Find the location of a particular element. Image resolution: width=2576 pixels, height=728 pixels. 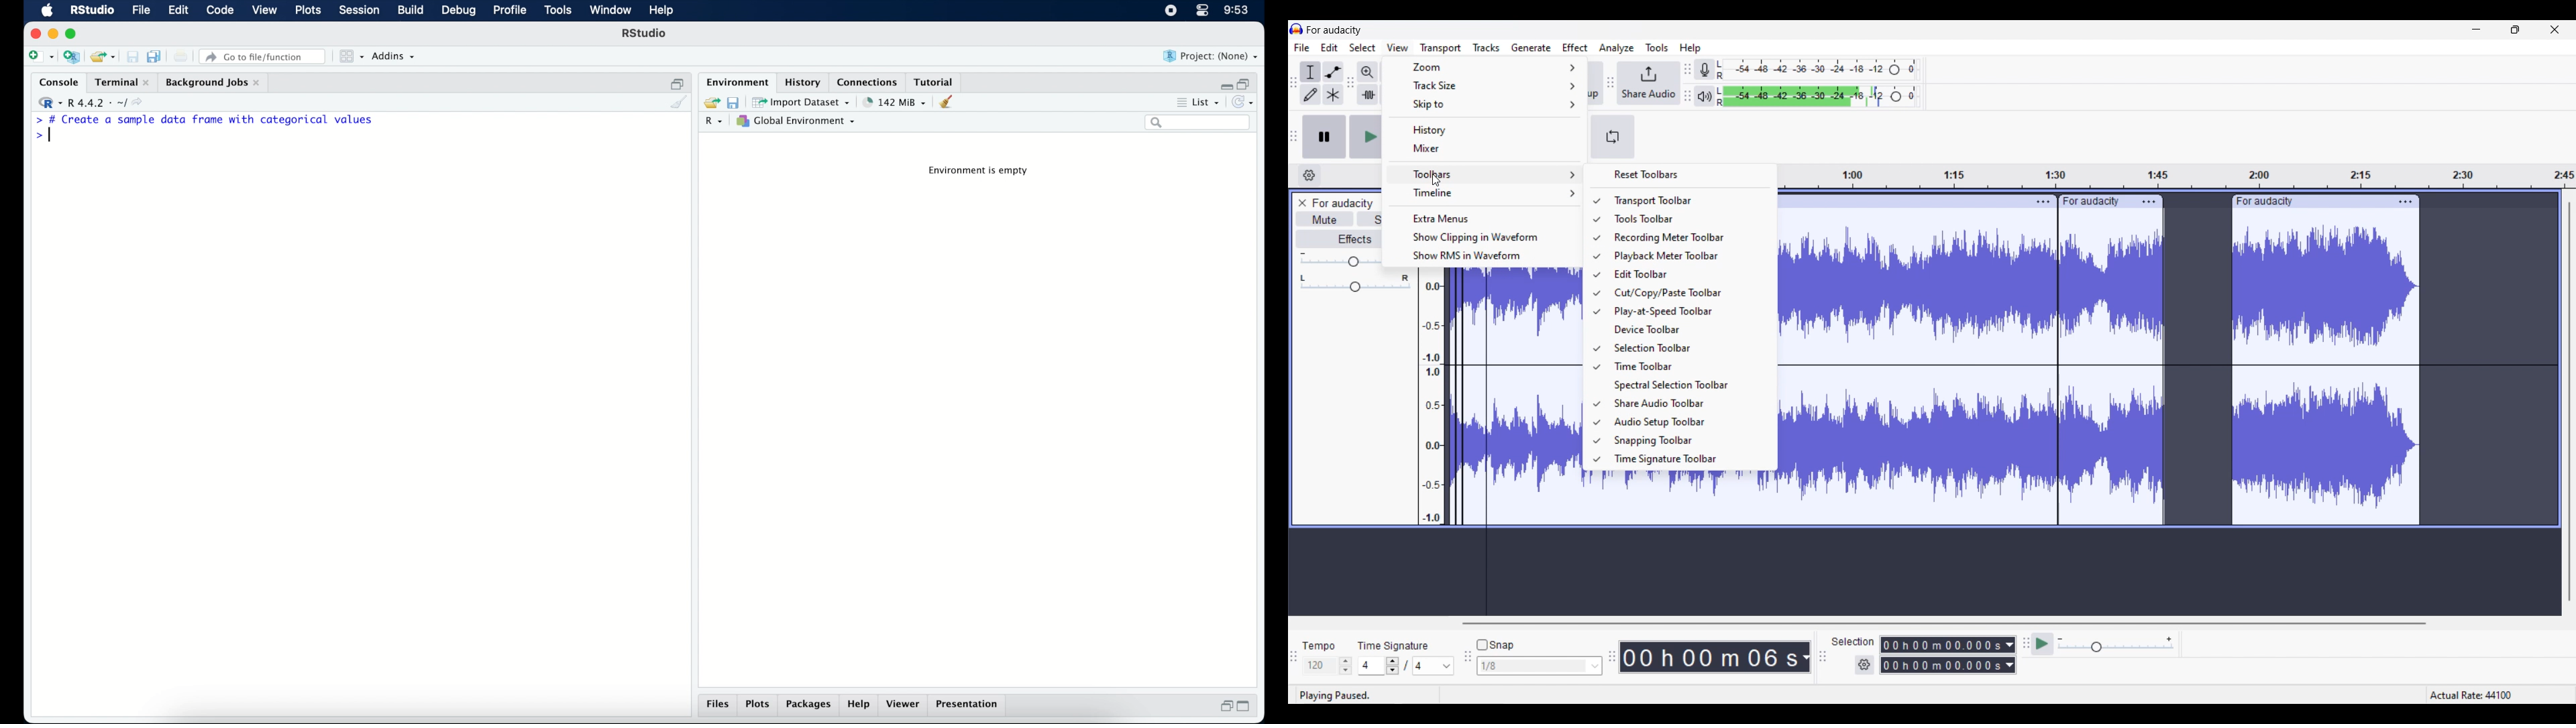

code is located at coordinates (220, 11).